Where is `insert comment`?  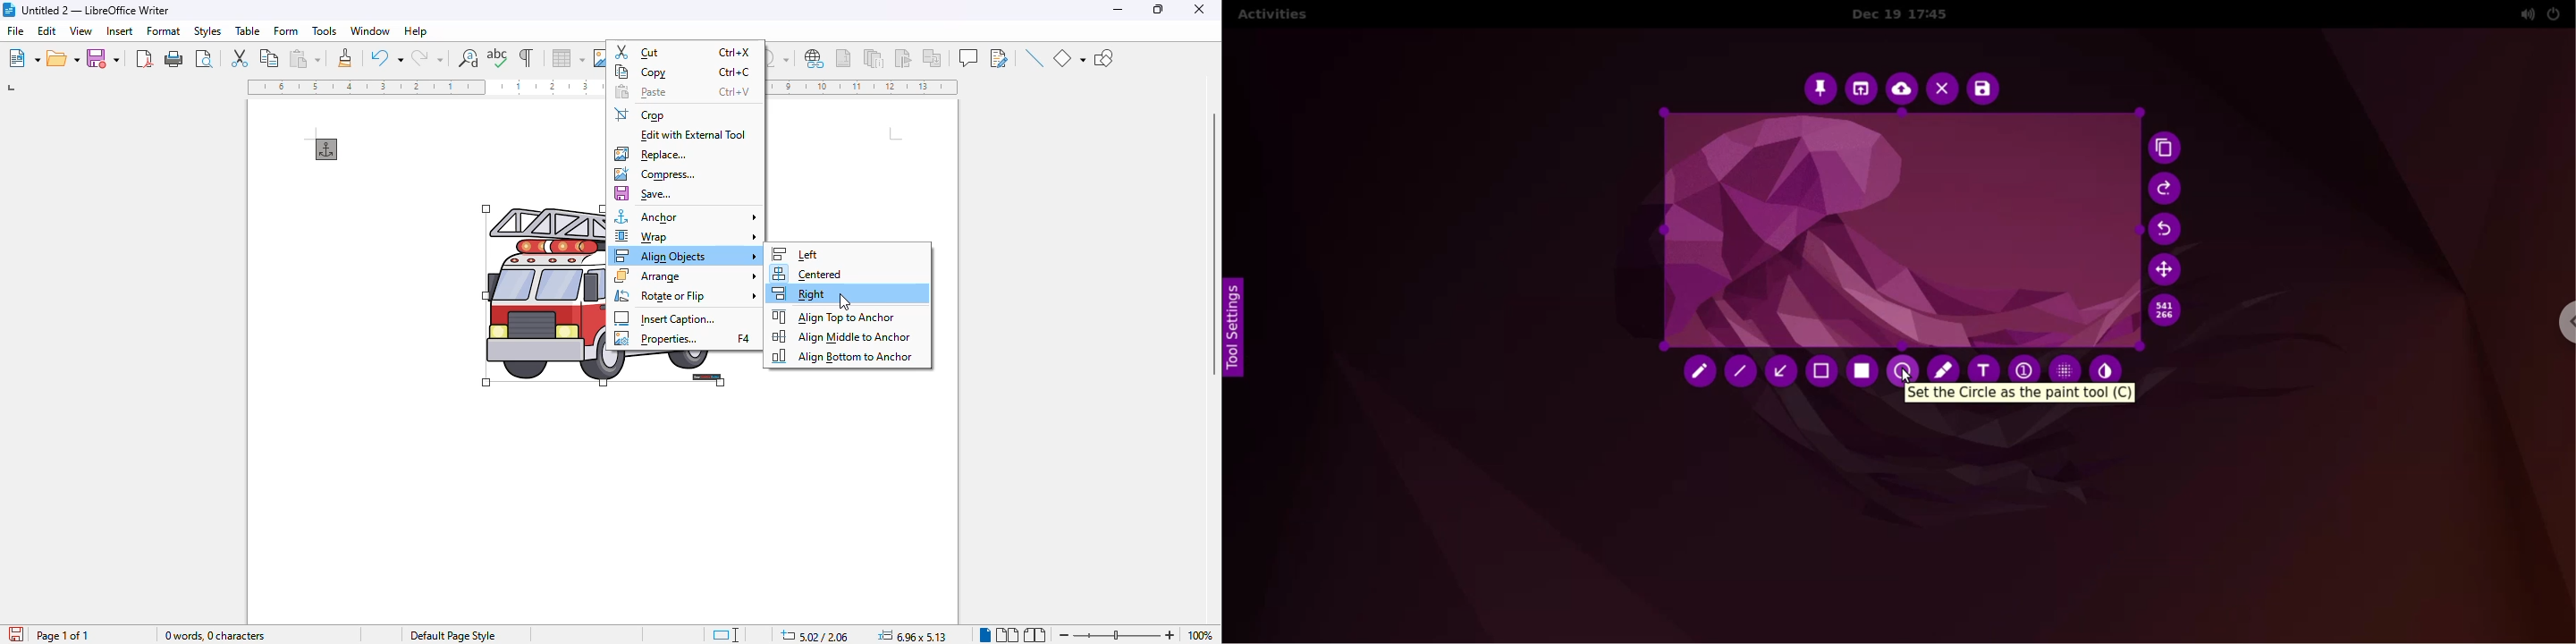 insert comment is located at coordinates (968, 57).